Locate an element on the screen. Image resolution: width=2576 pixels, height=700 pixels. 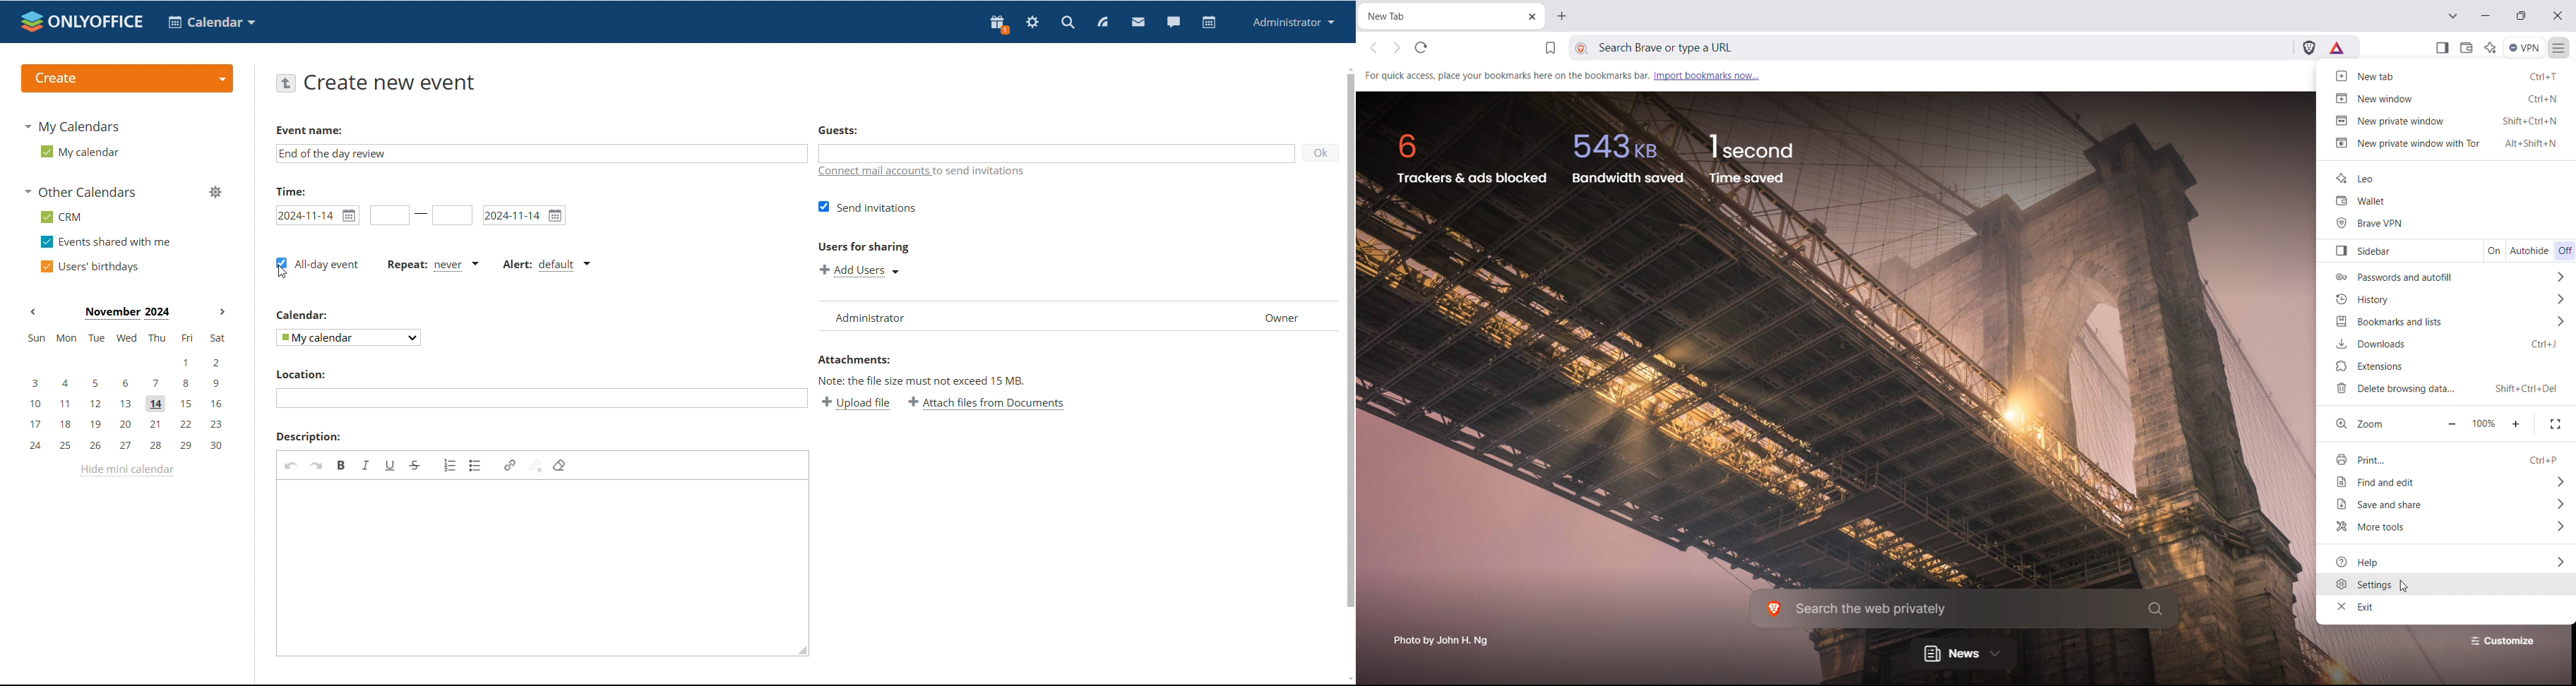
6 is located at coordinates (1409, 144).